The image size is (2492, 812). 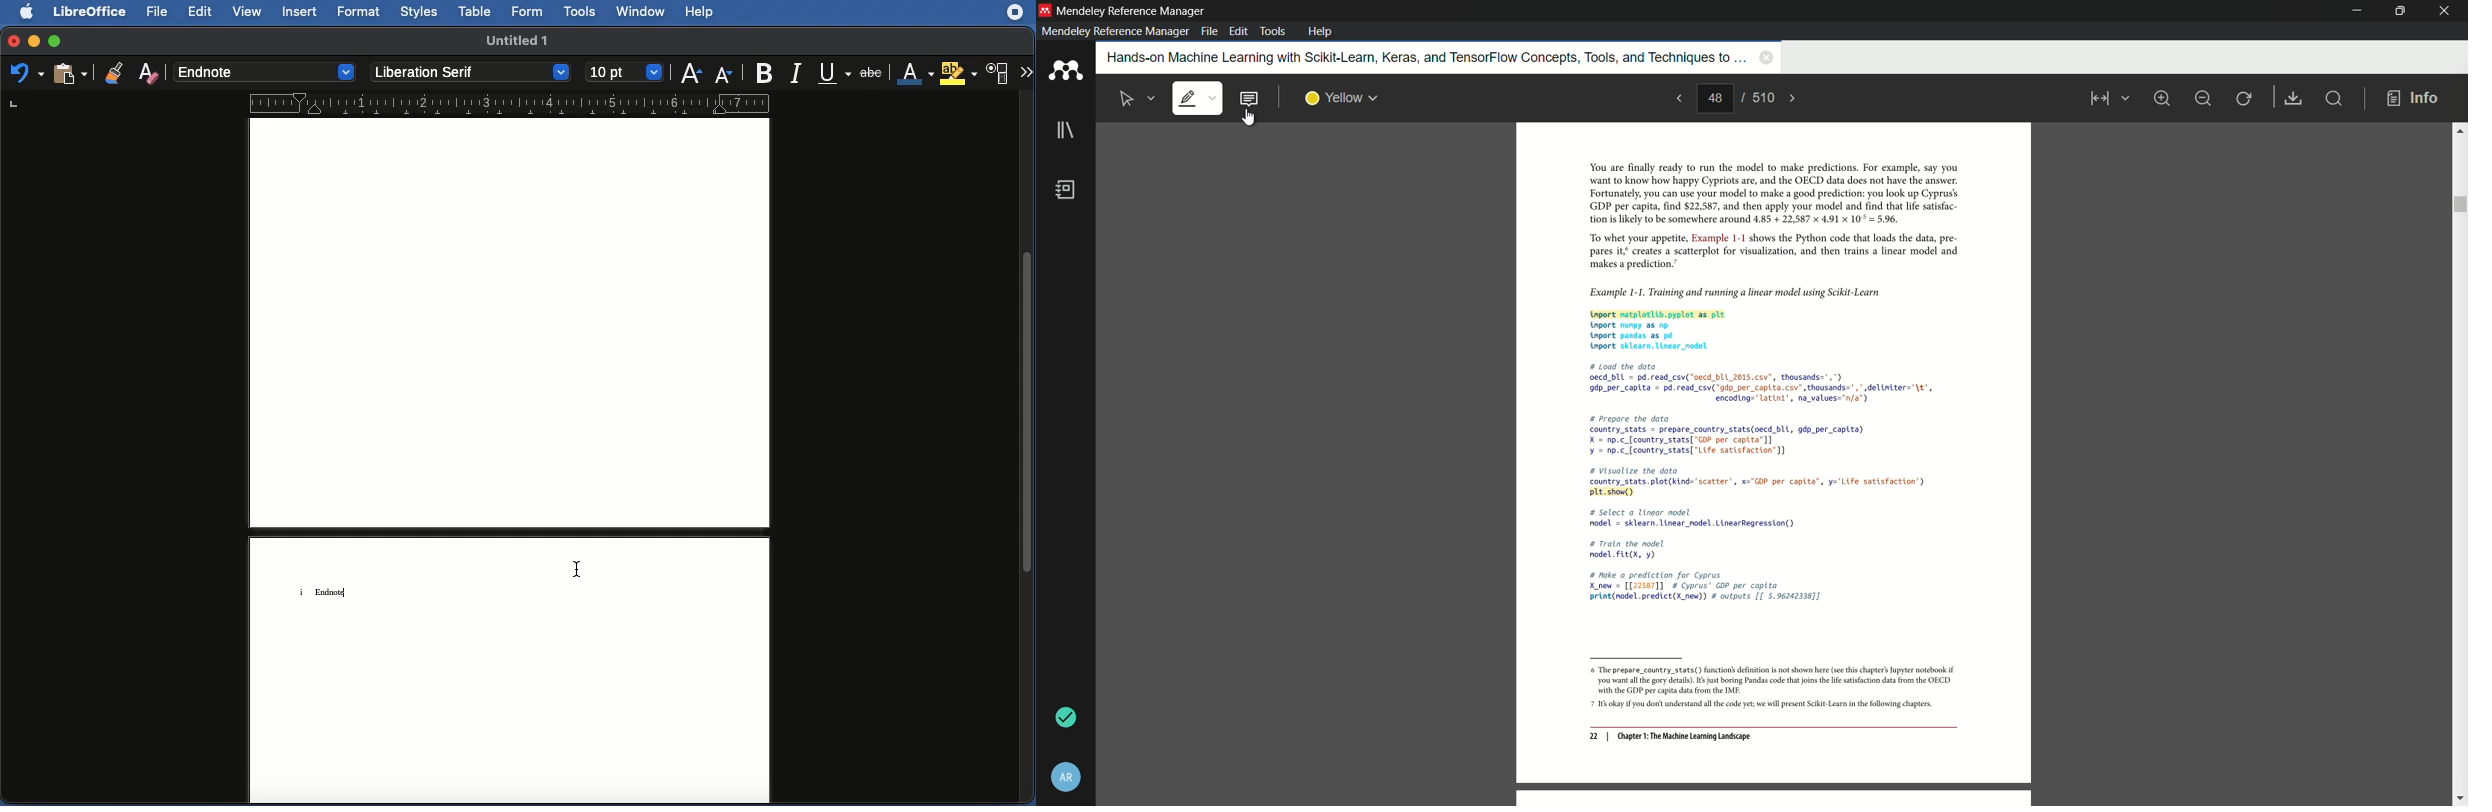 I want to click on Insert, so click(x=298, y=11).